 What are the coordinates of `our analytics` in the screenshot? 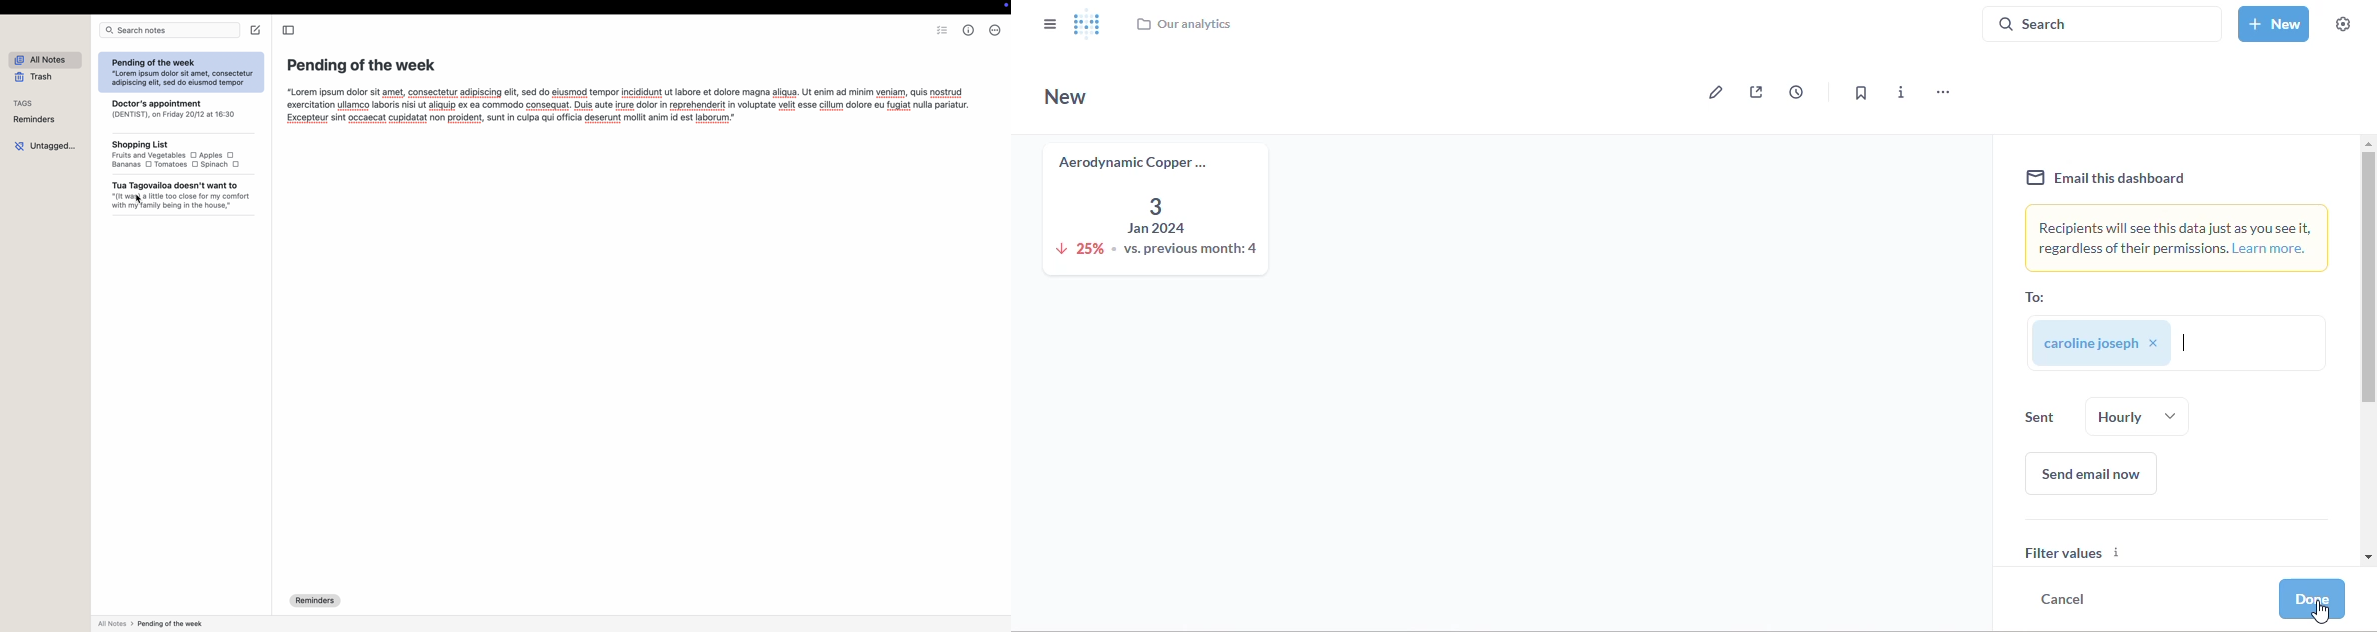 It's located at (1183, 24).